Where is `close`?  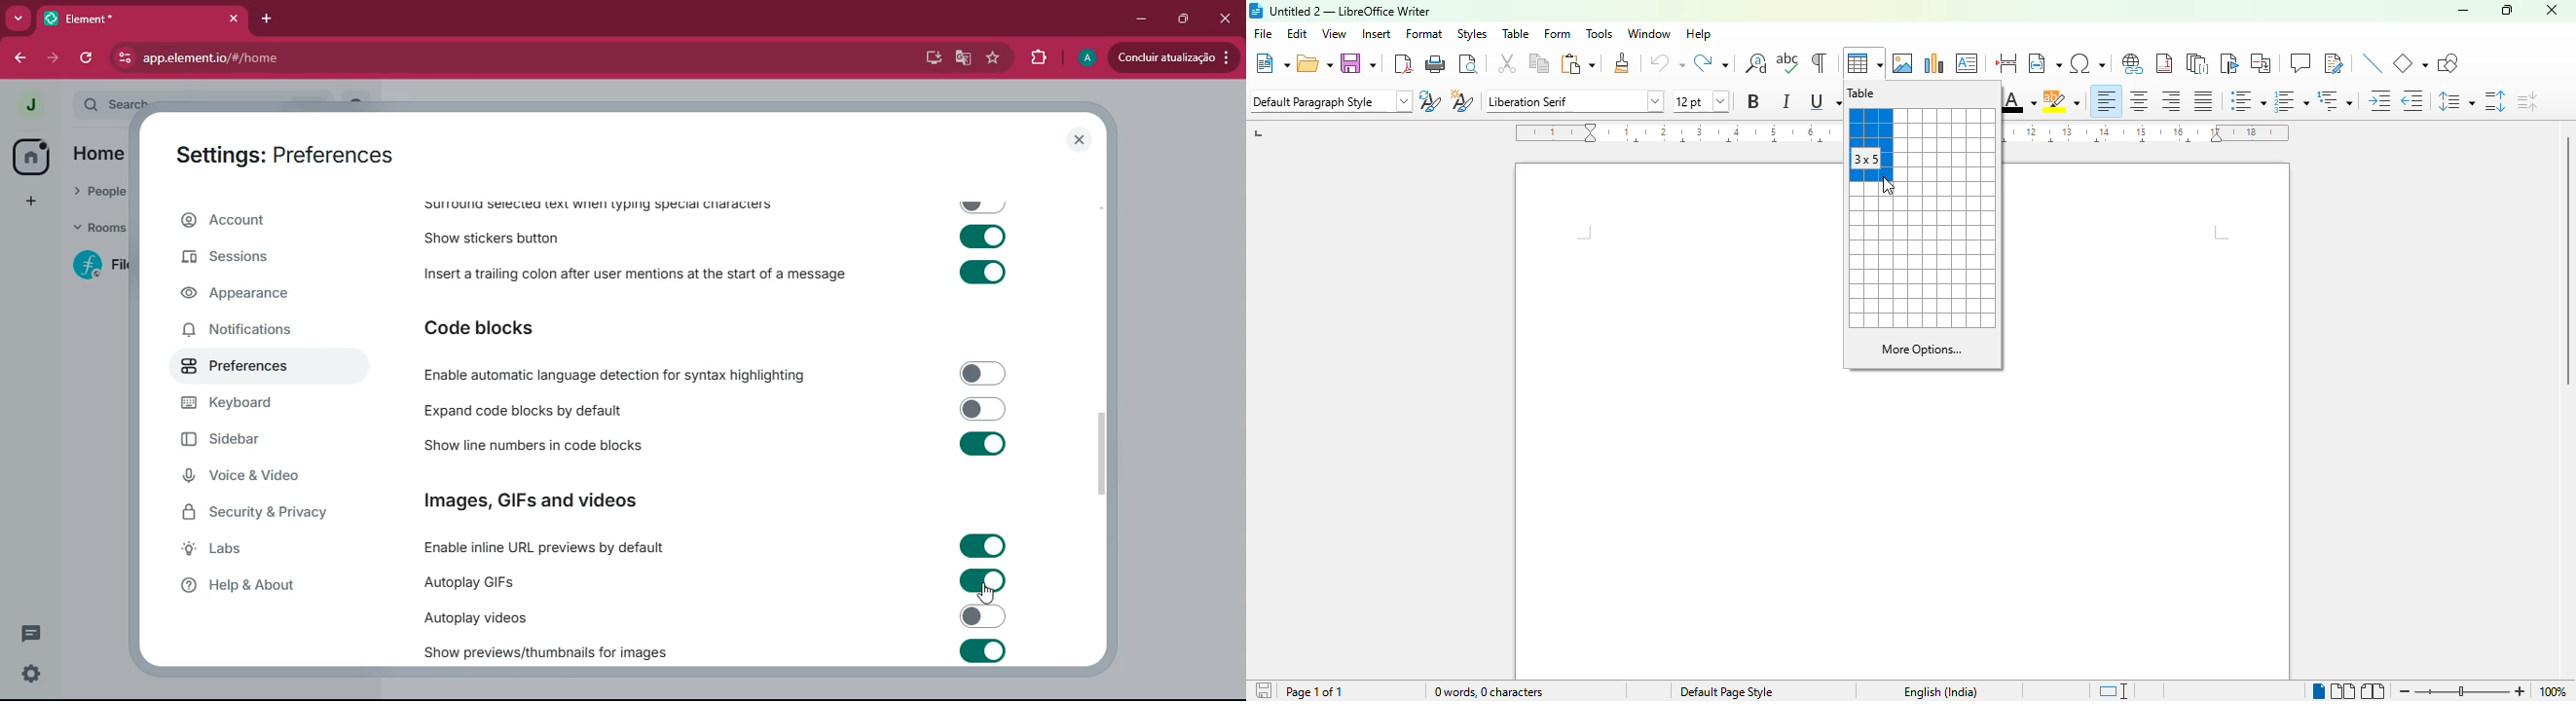 close is located at coordinates (1080, 140).